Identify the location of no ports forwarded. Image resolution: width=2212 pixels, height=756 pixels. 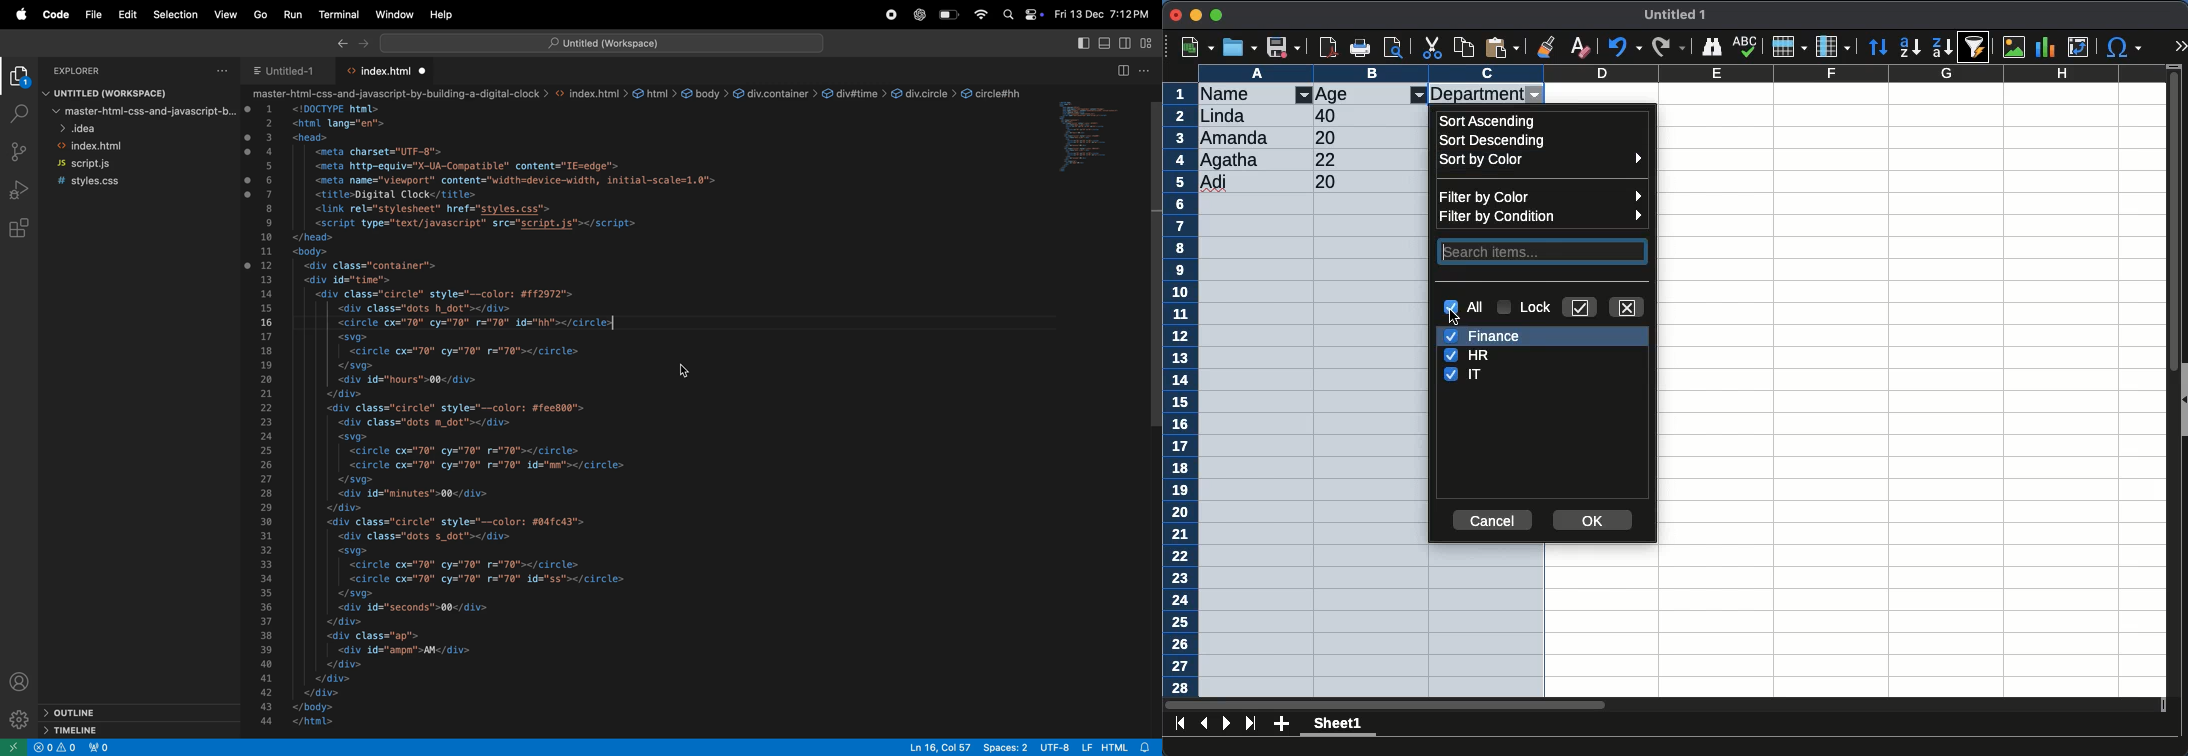
(100, 747).